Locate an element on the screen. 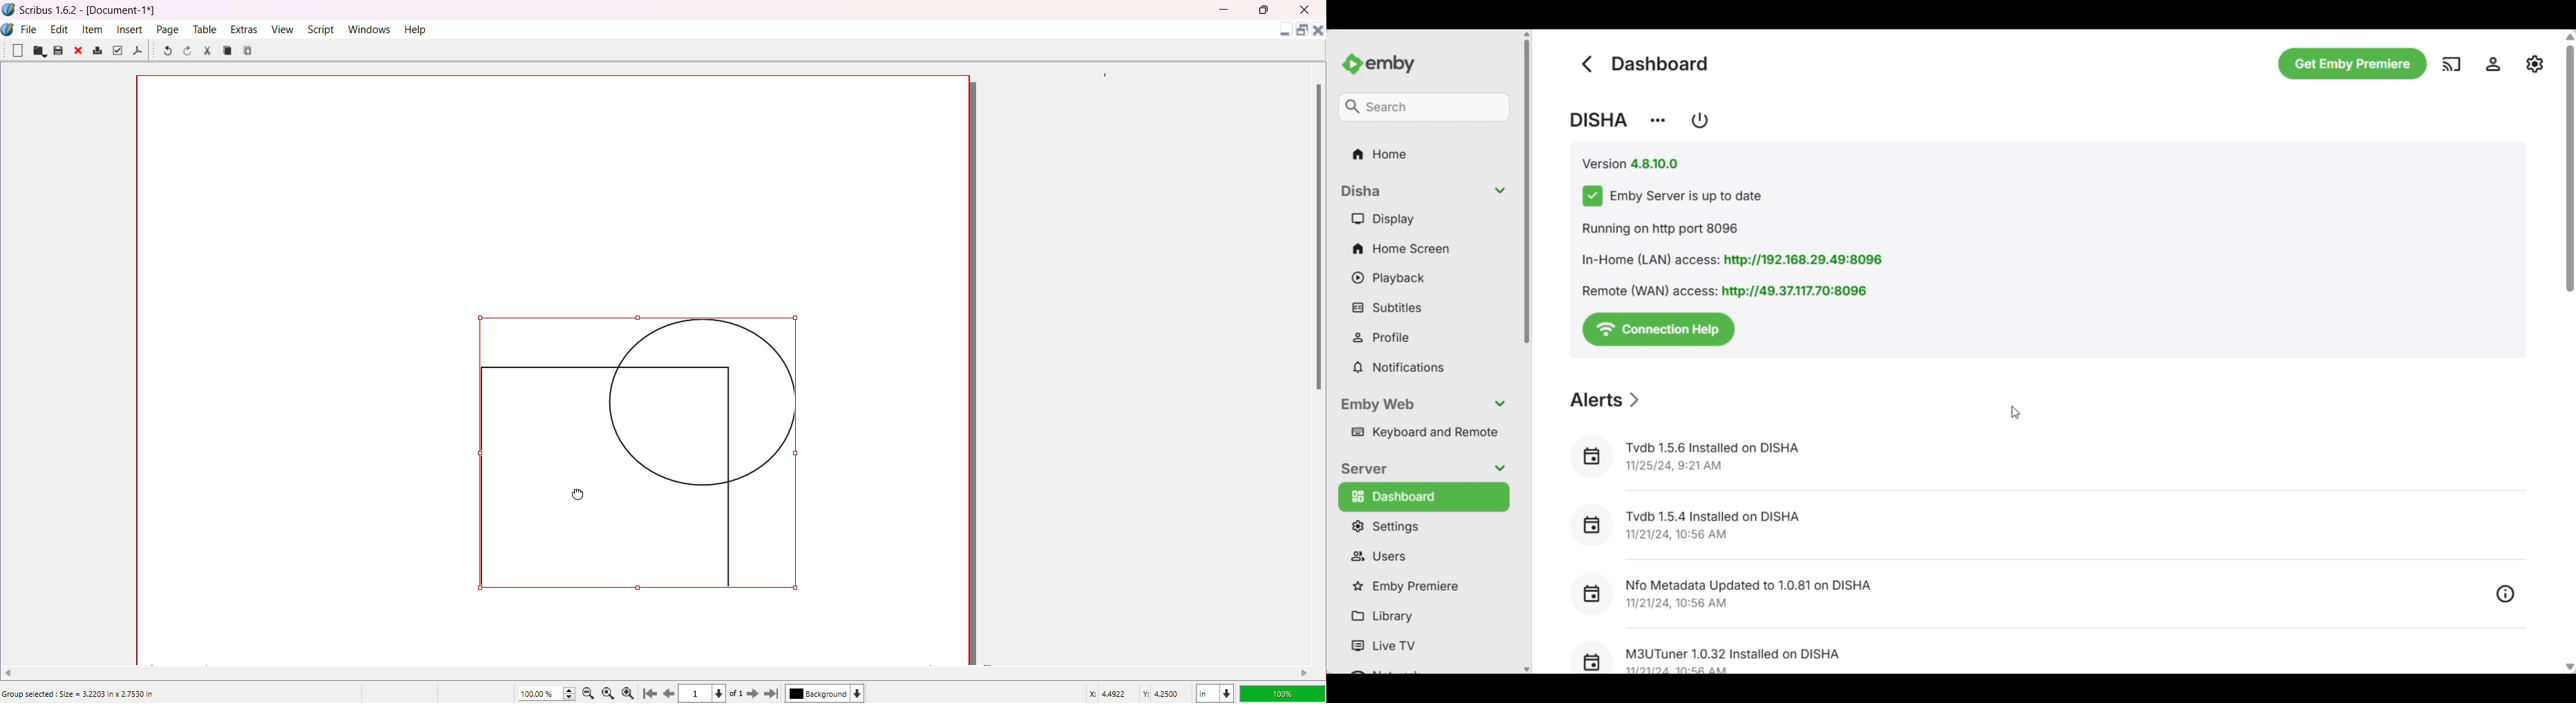  Display is located at coordinates (1423, 218).